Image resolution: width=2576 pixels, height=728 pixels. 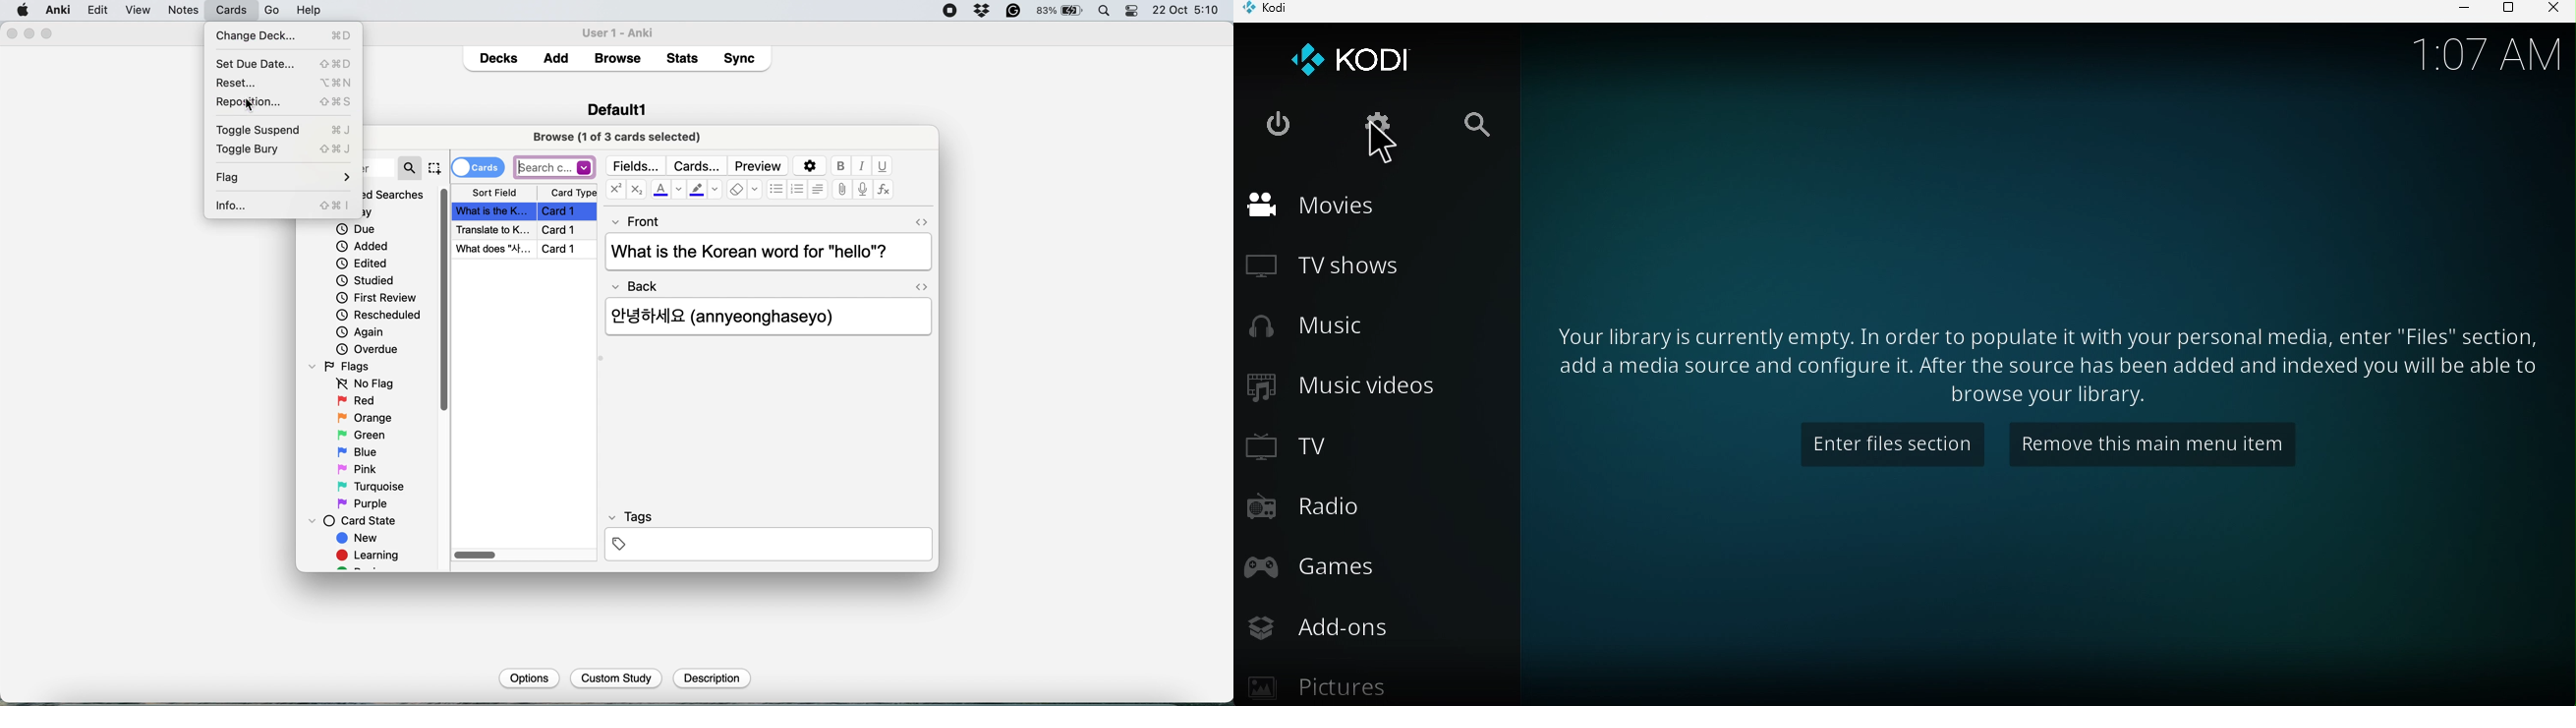 What do you see at coordinates (1326, 208) in the screenshot?
I see `Movies` at bounding box center [1326, 208].